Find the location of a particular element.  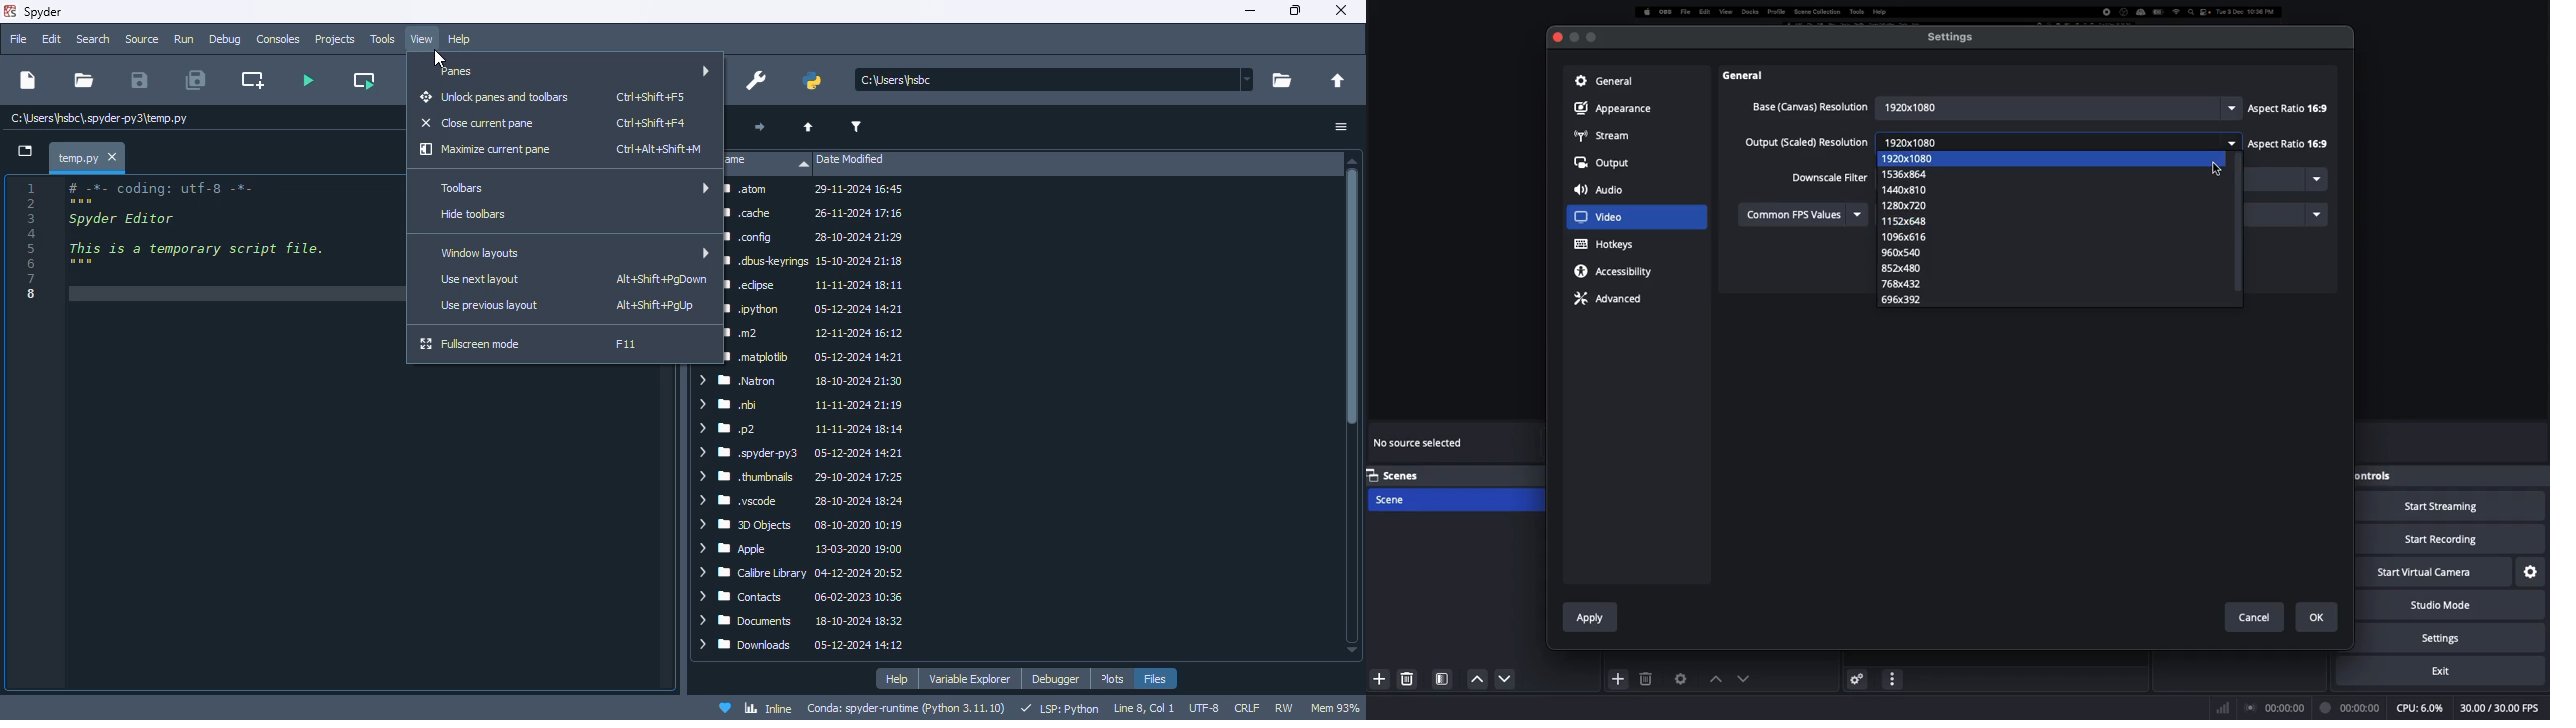

run is located at coordinates (184, 40).